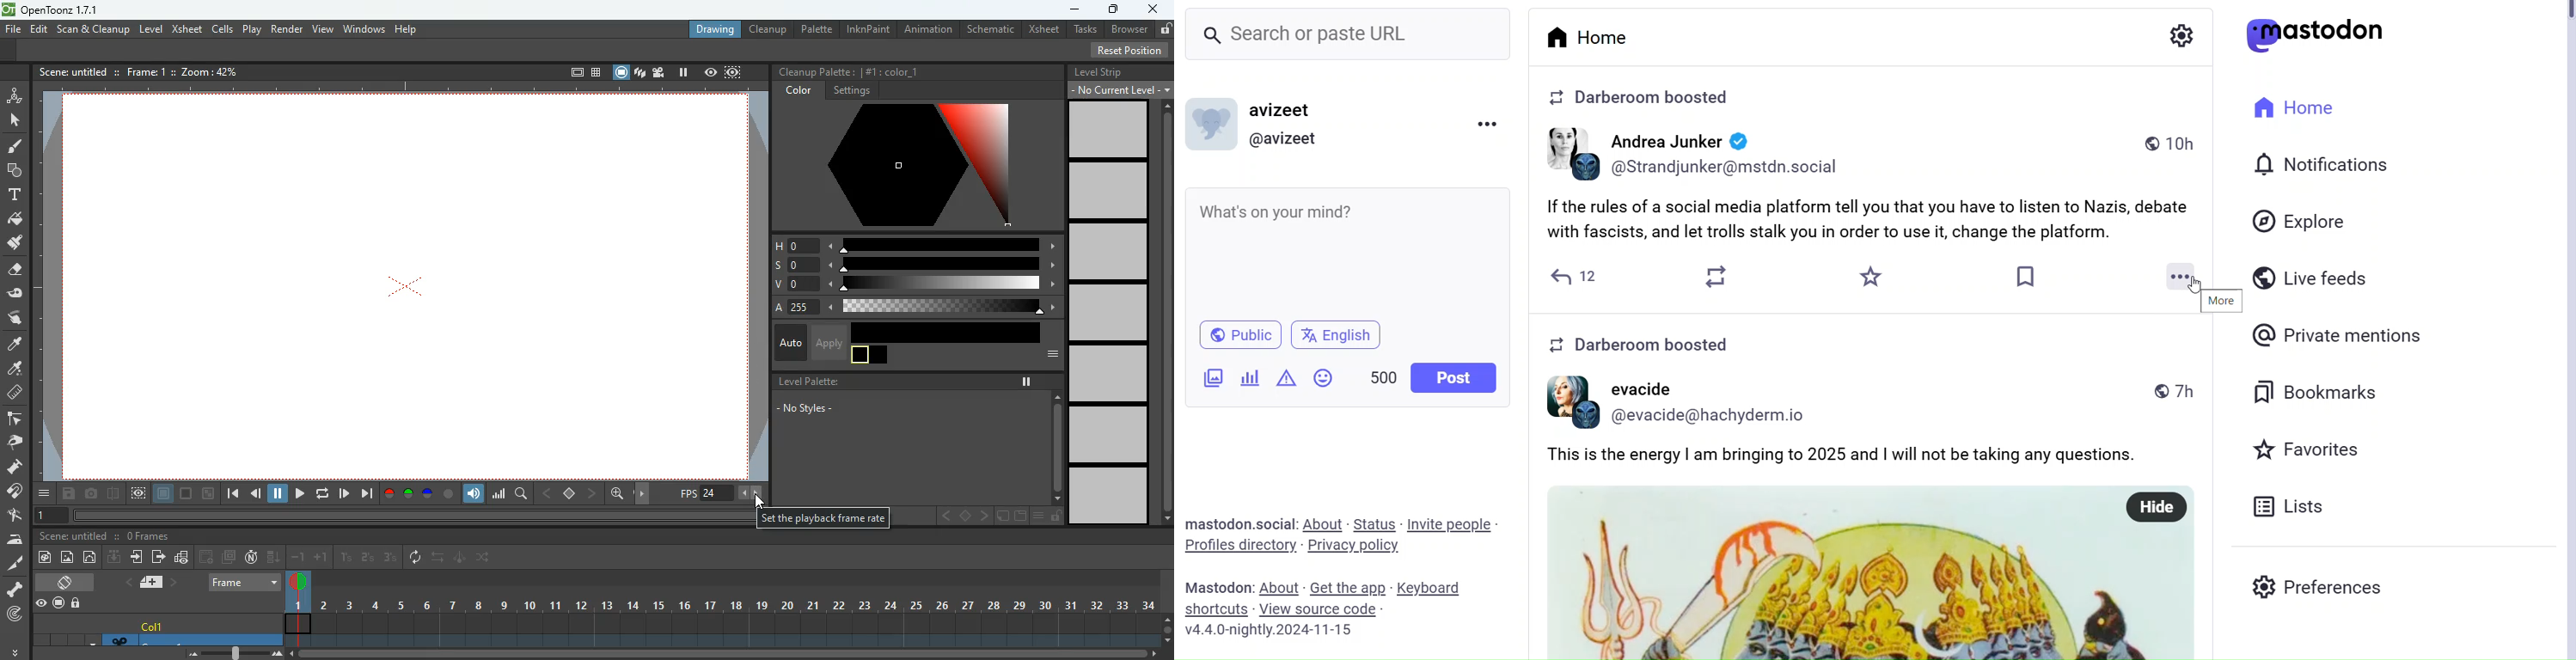 This screenshot has height=672, width=2576. Describe the element at coordinates (1165, 29) in the screenshot. I see `unlocked` at that location.